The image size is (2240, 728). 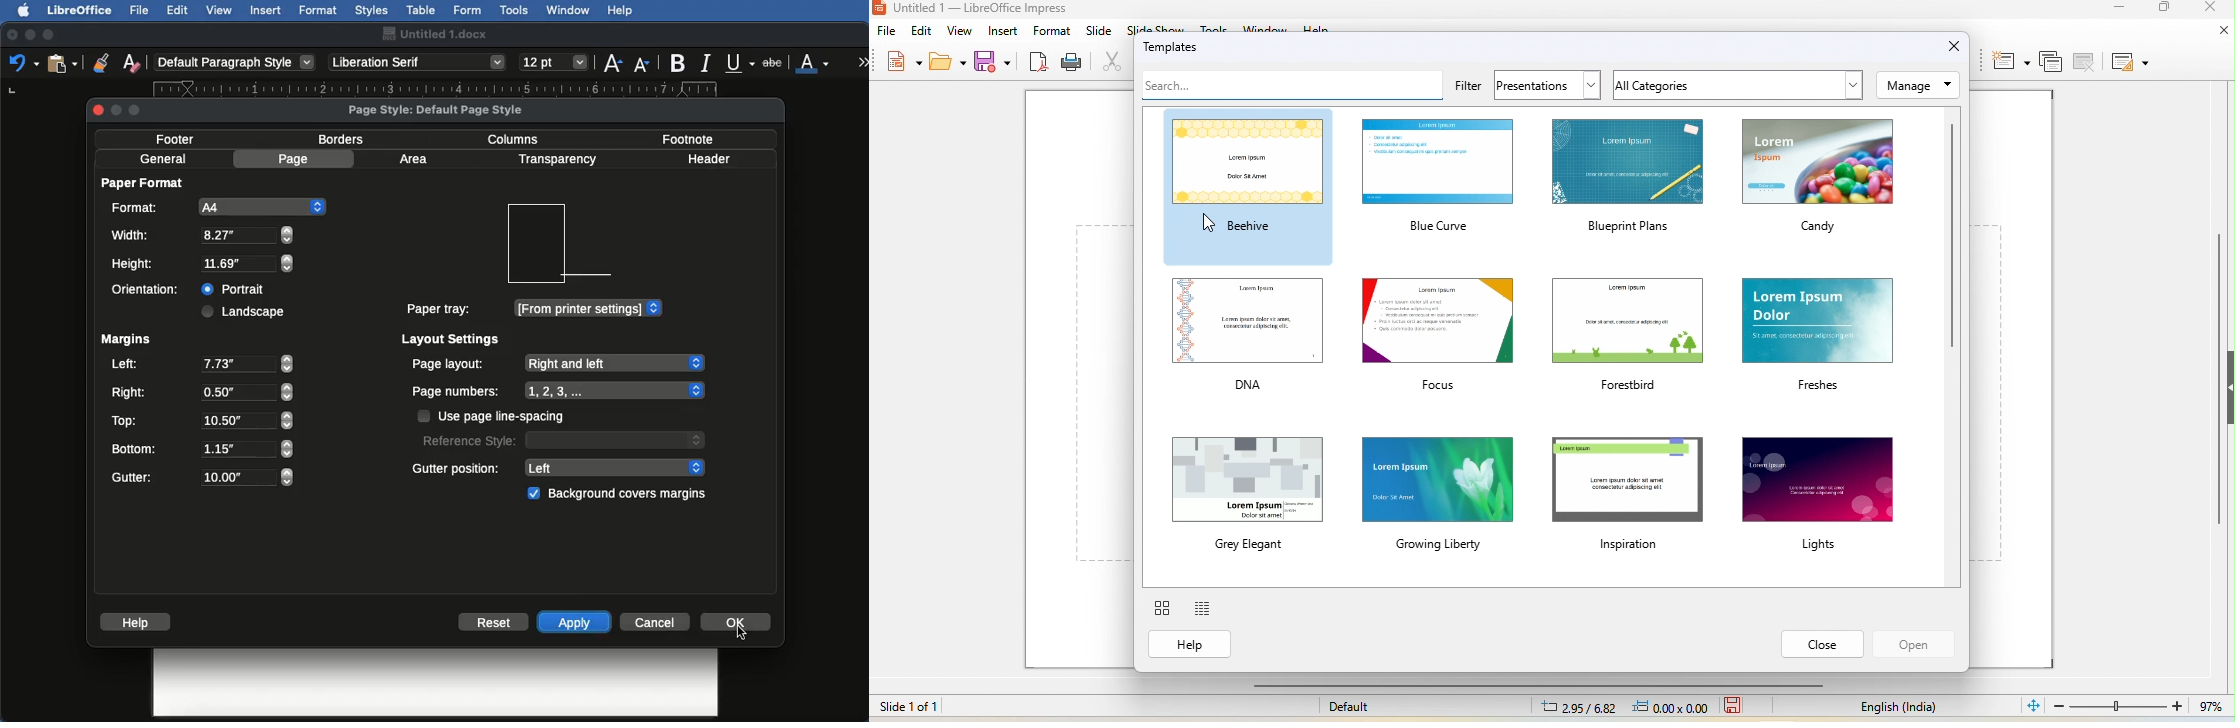 I want to click on Layout settings, so click(x=451, y=339).